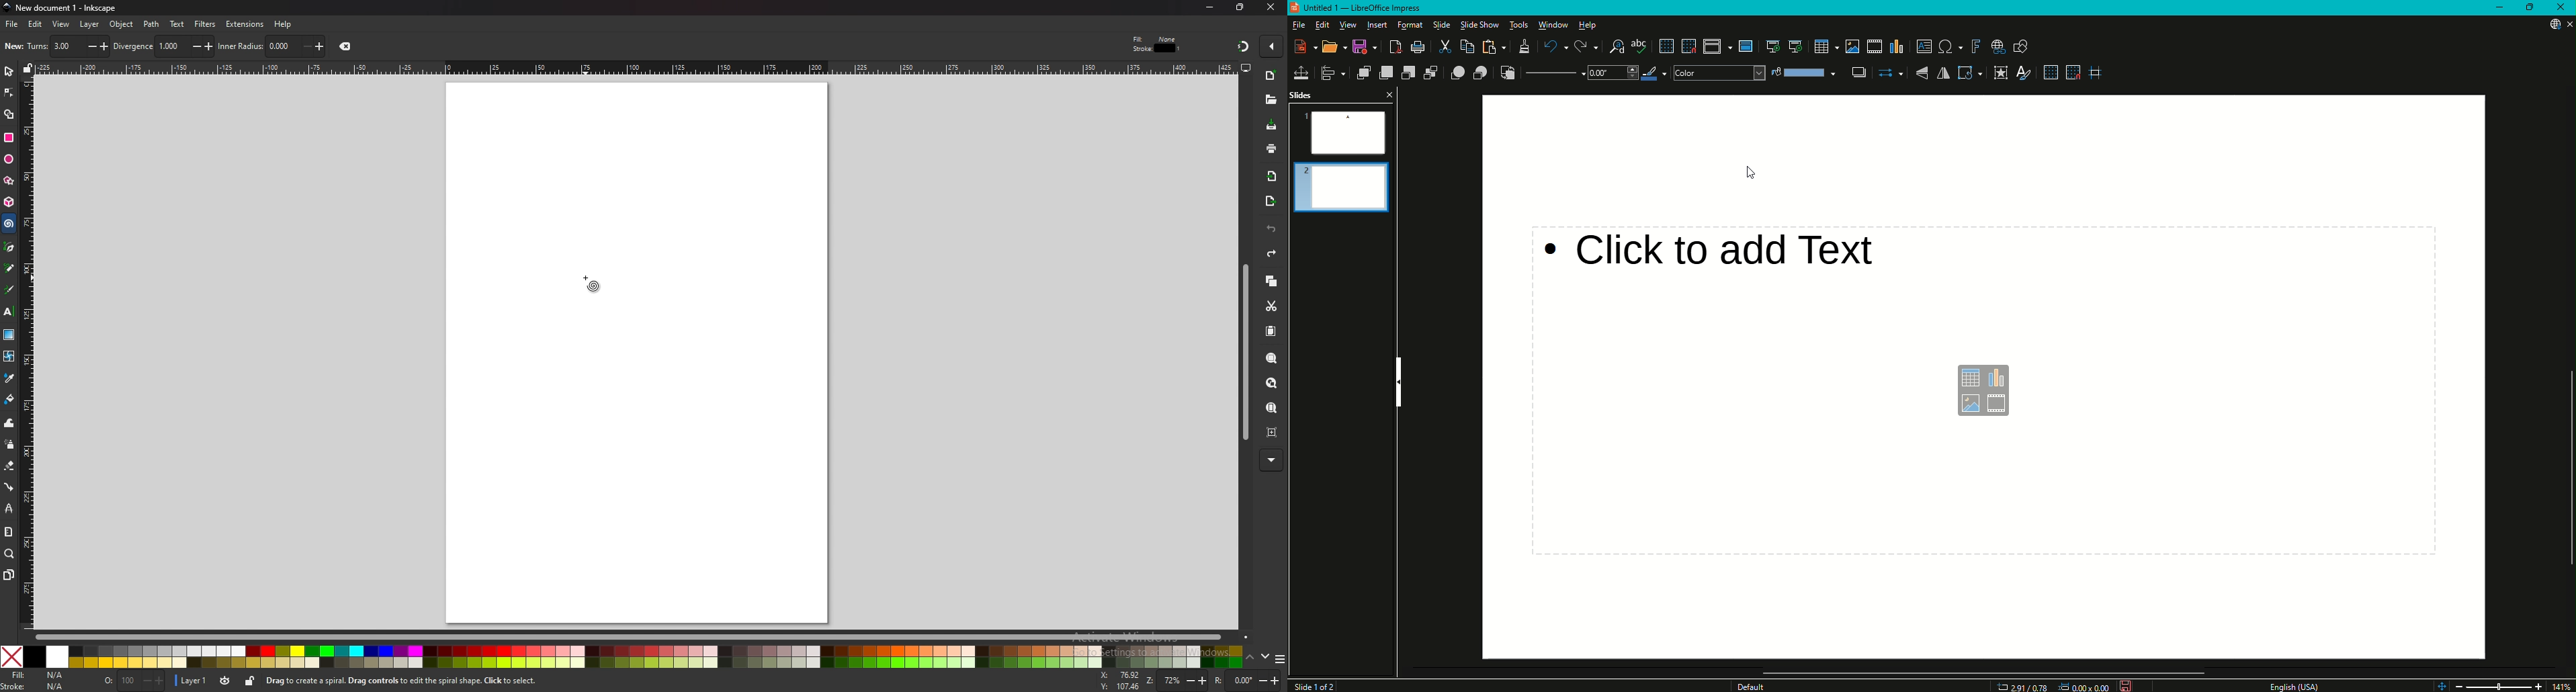  What do you see at coordinates (9, 72) in the screenshot?
I see `selector` at bounding box center [9, 72].